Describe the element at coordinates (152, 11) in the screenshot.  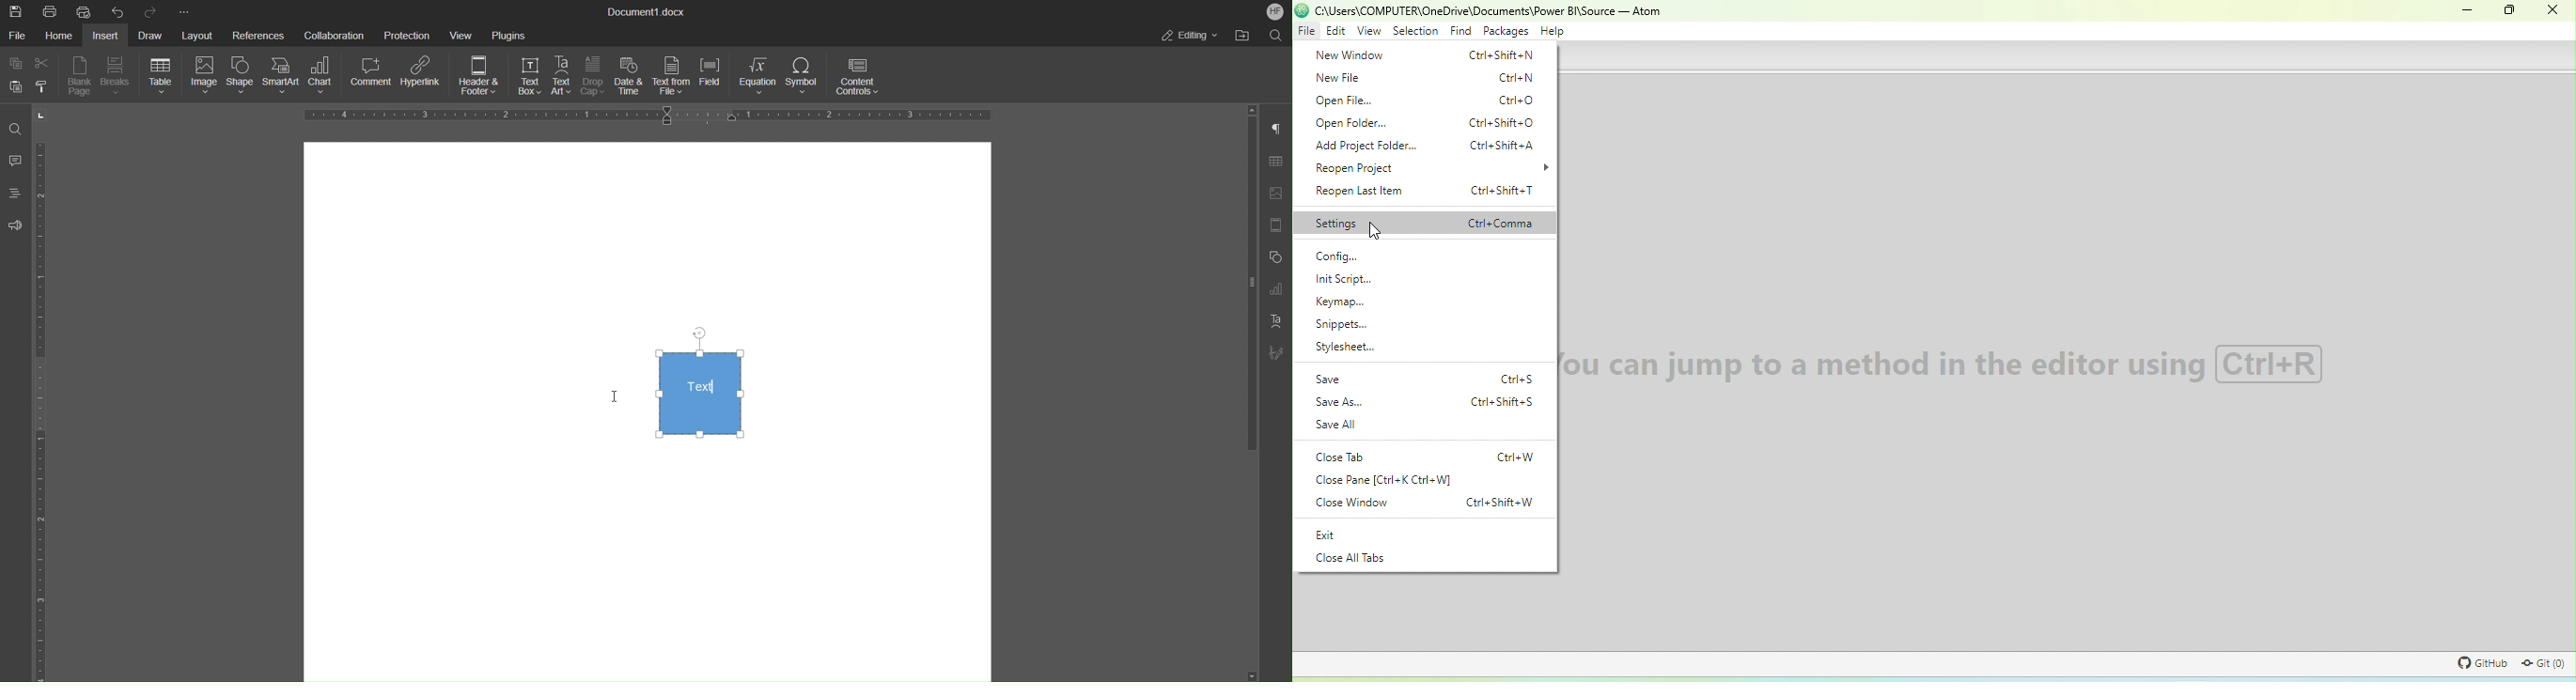
I see `Redo` at that location.